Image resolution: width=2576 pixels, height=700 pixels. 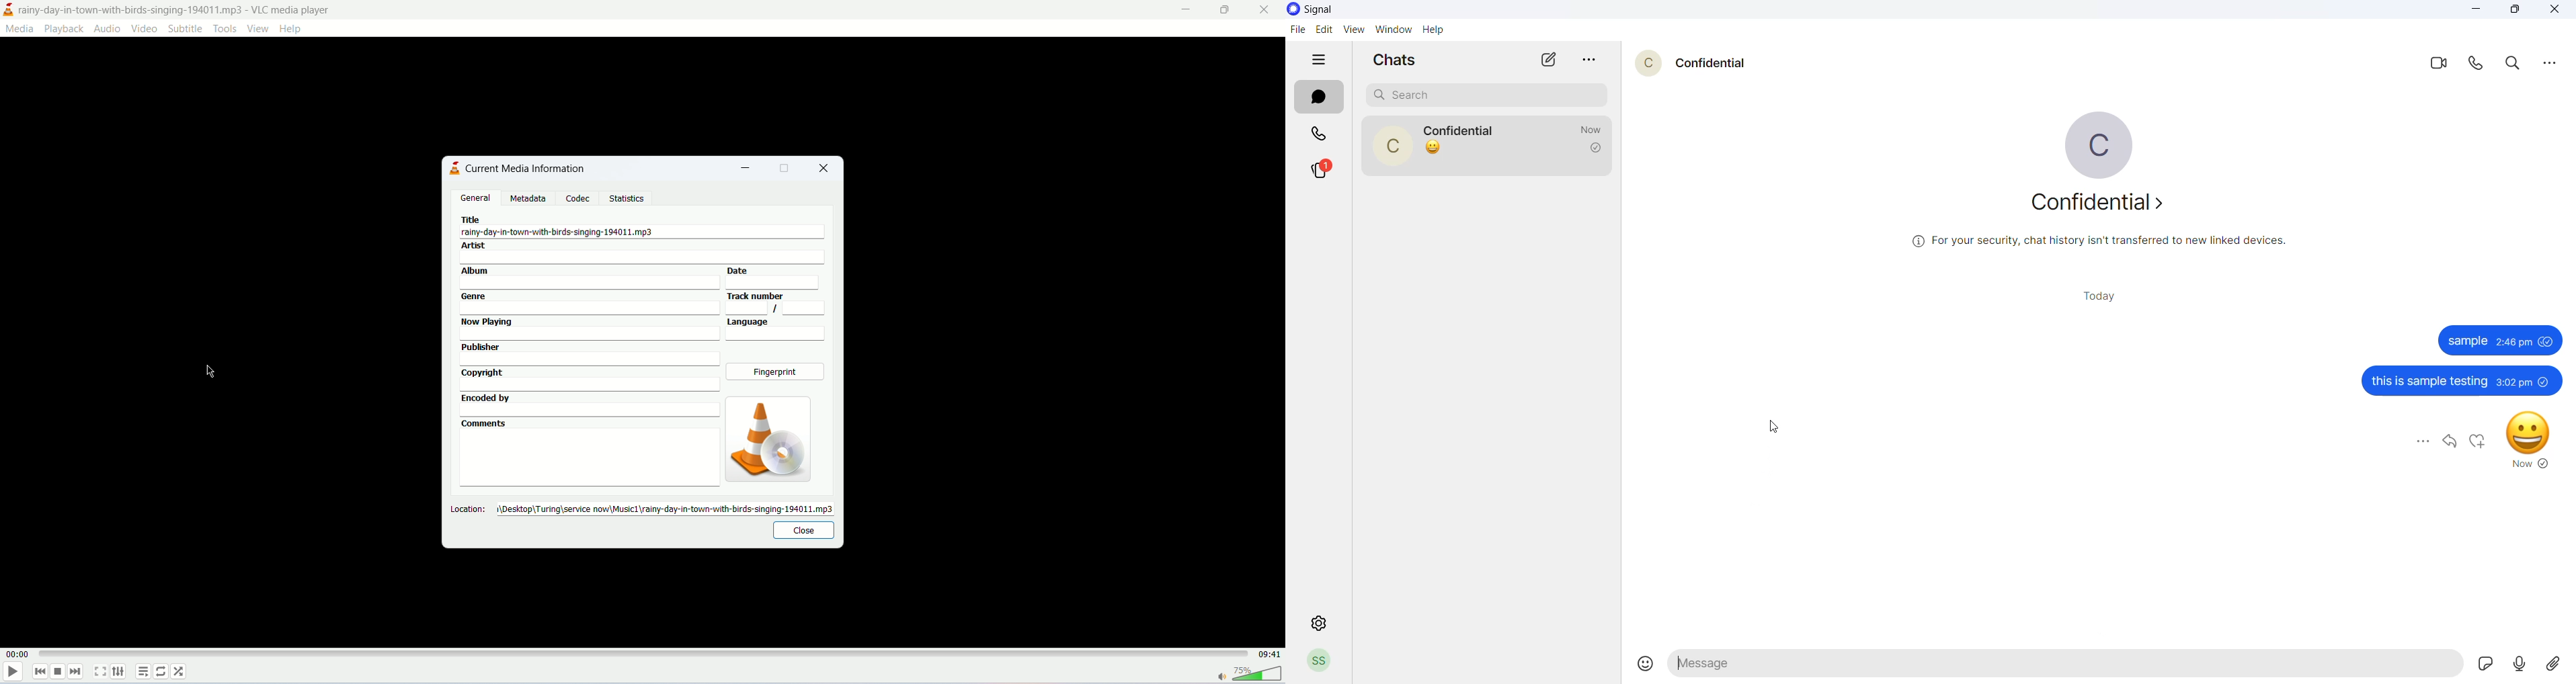 I want to click on close, so click(x=2552, y=11).